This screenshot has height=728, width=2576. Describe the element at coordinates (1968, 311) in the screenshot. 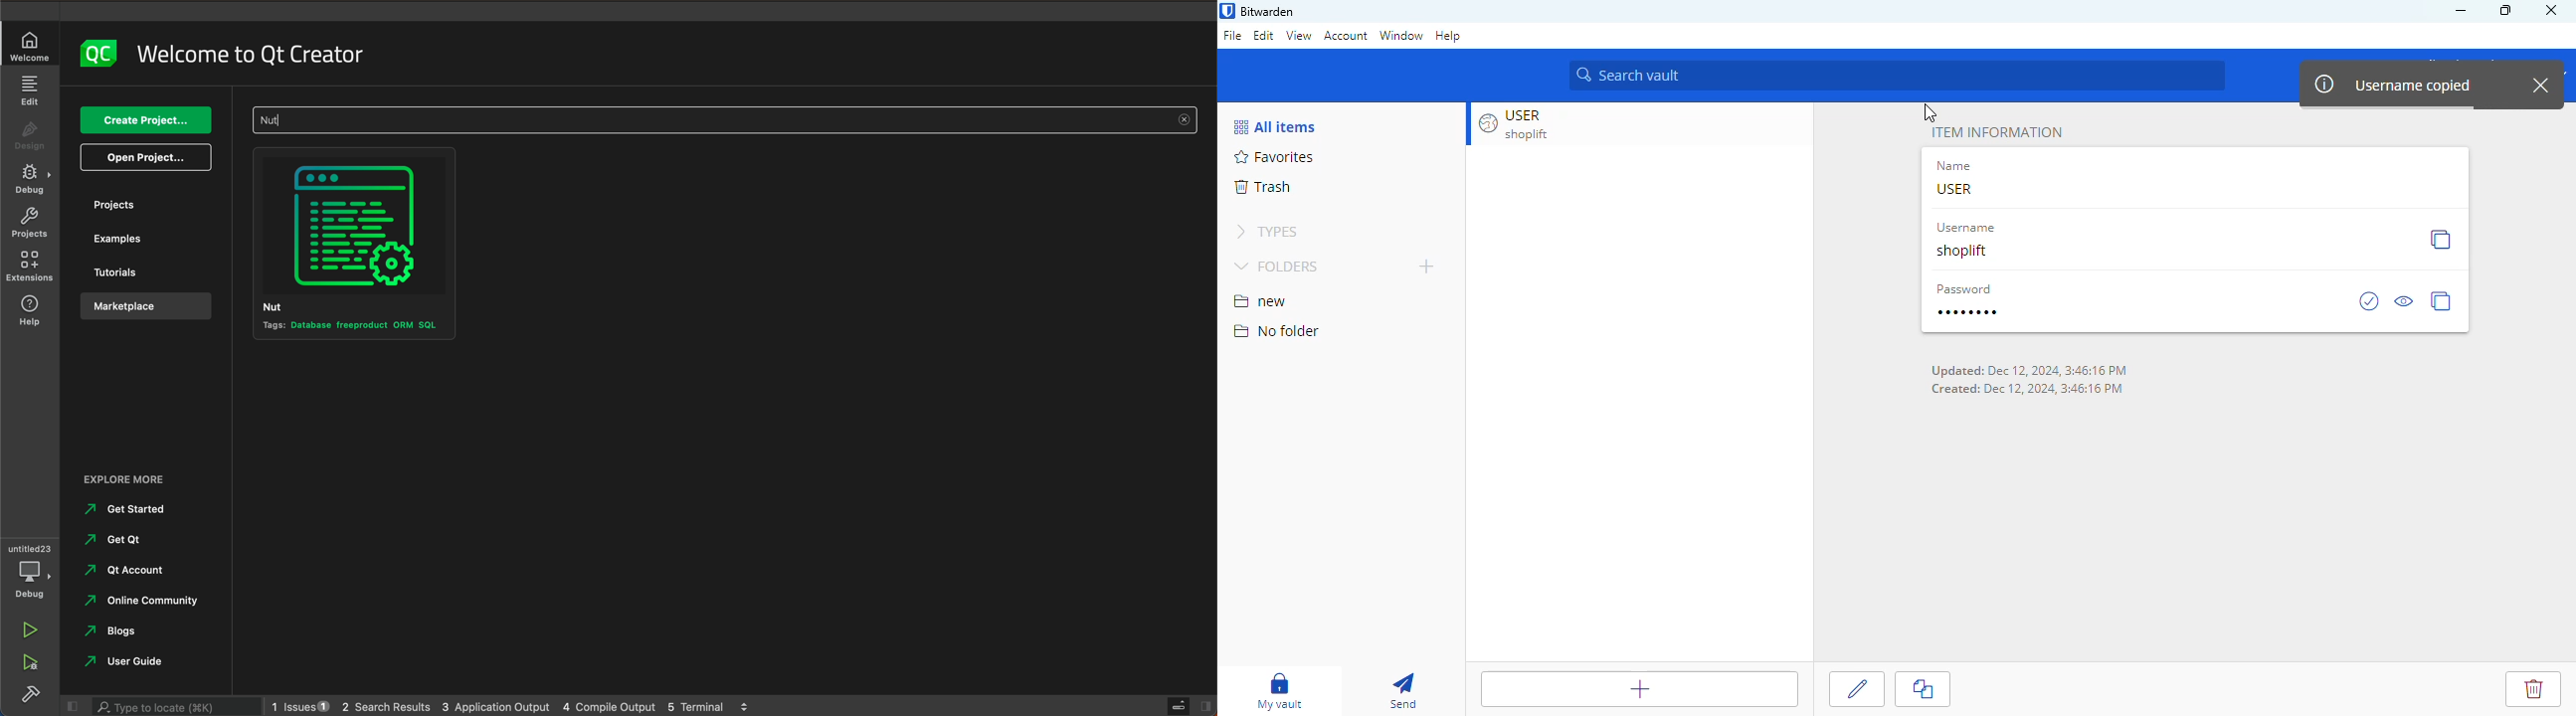

I see `password` at that location.